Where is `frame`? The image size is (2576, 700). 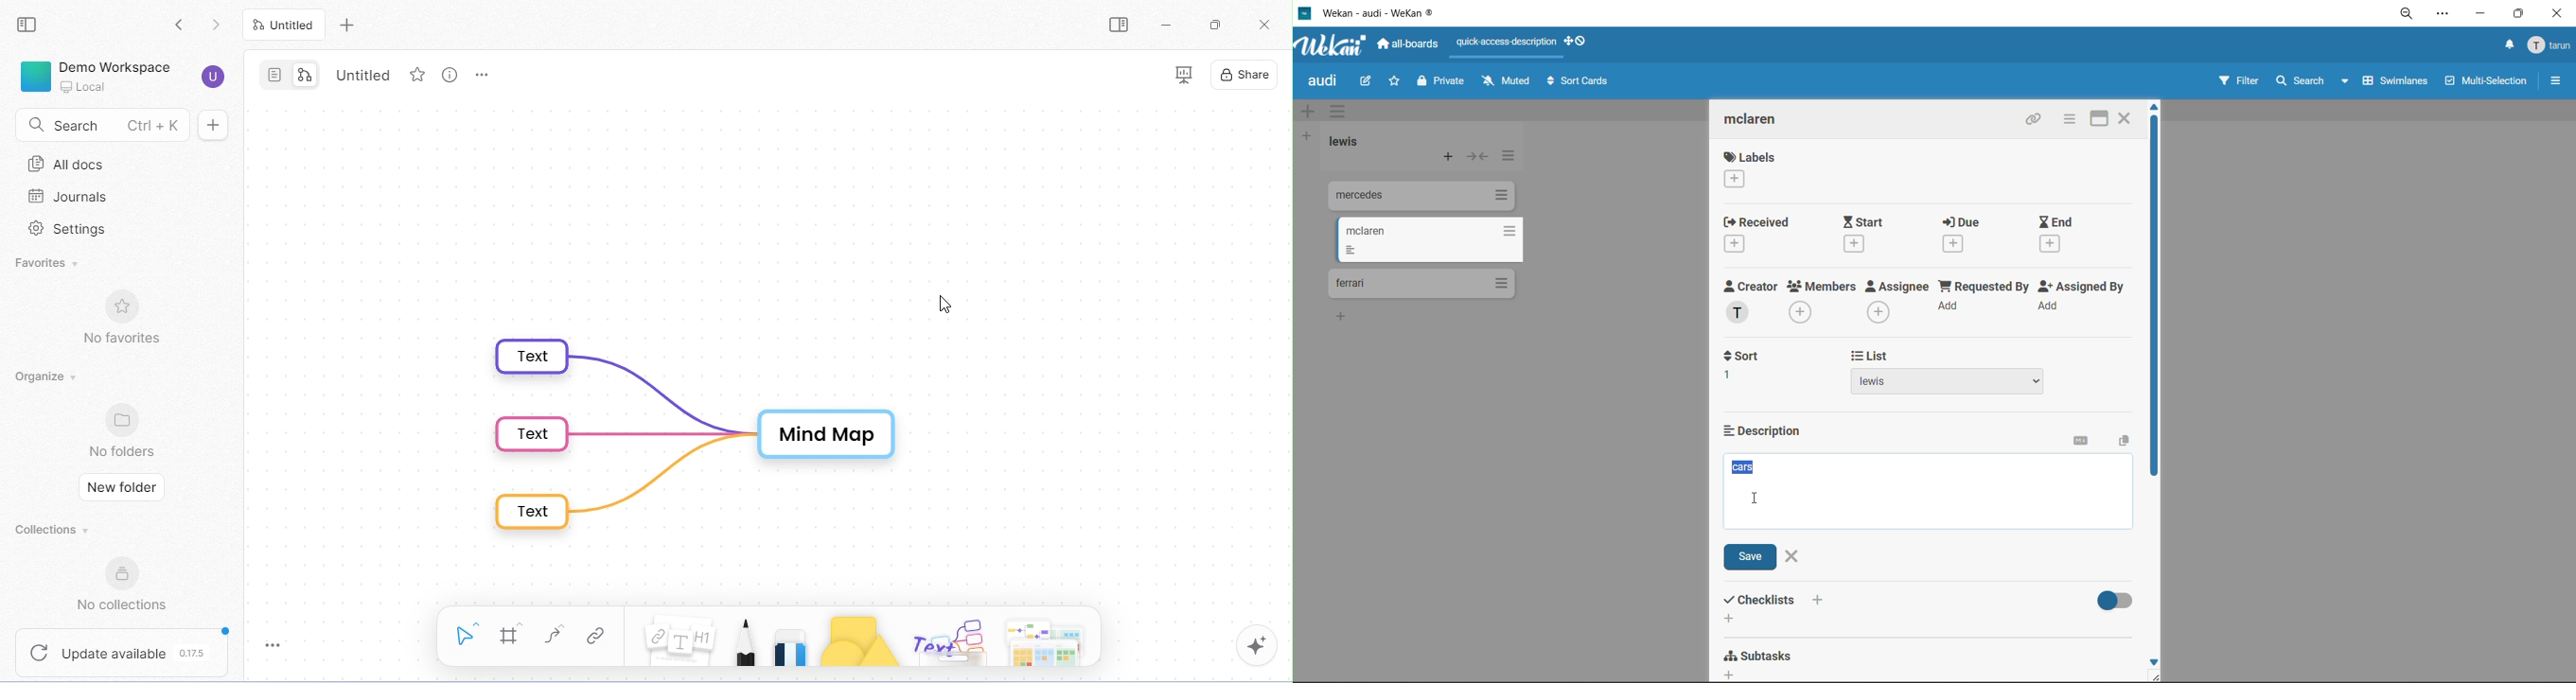 frame is located at coordinates (511, 635).